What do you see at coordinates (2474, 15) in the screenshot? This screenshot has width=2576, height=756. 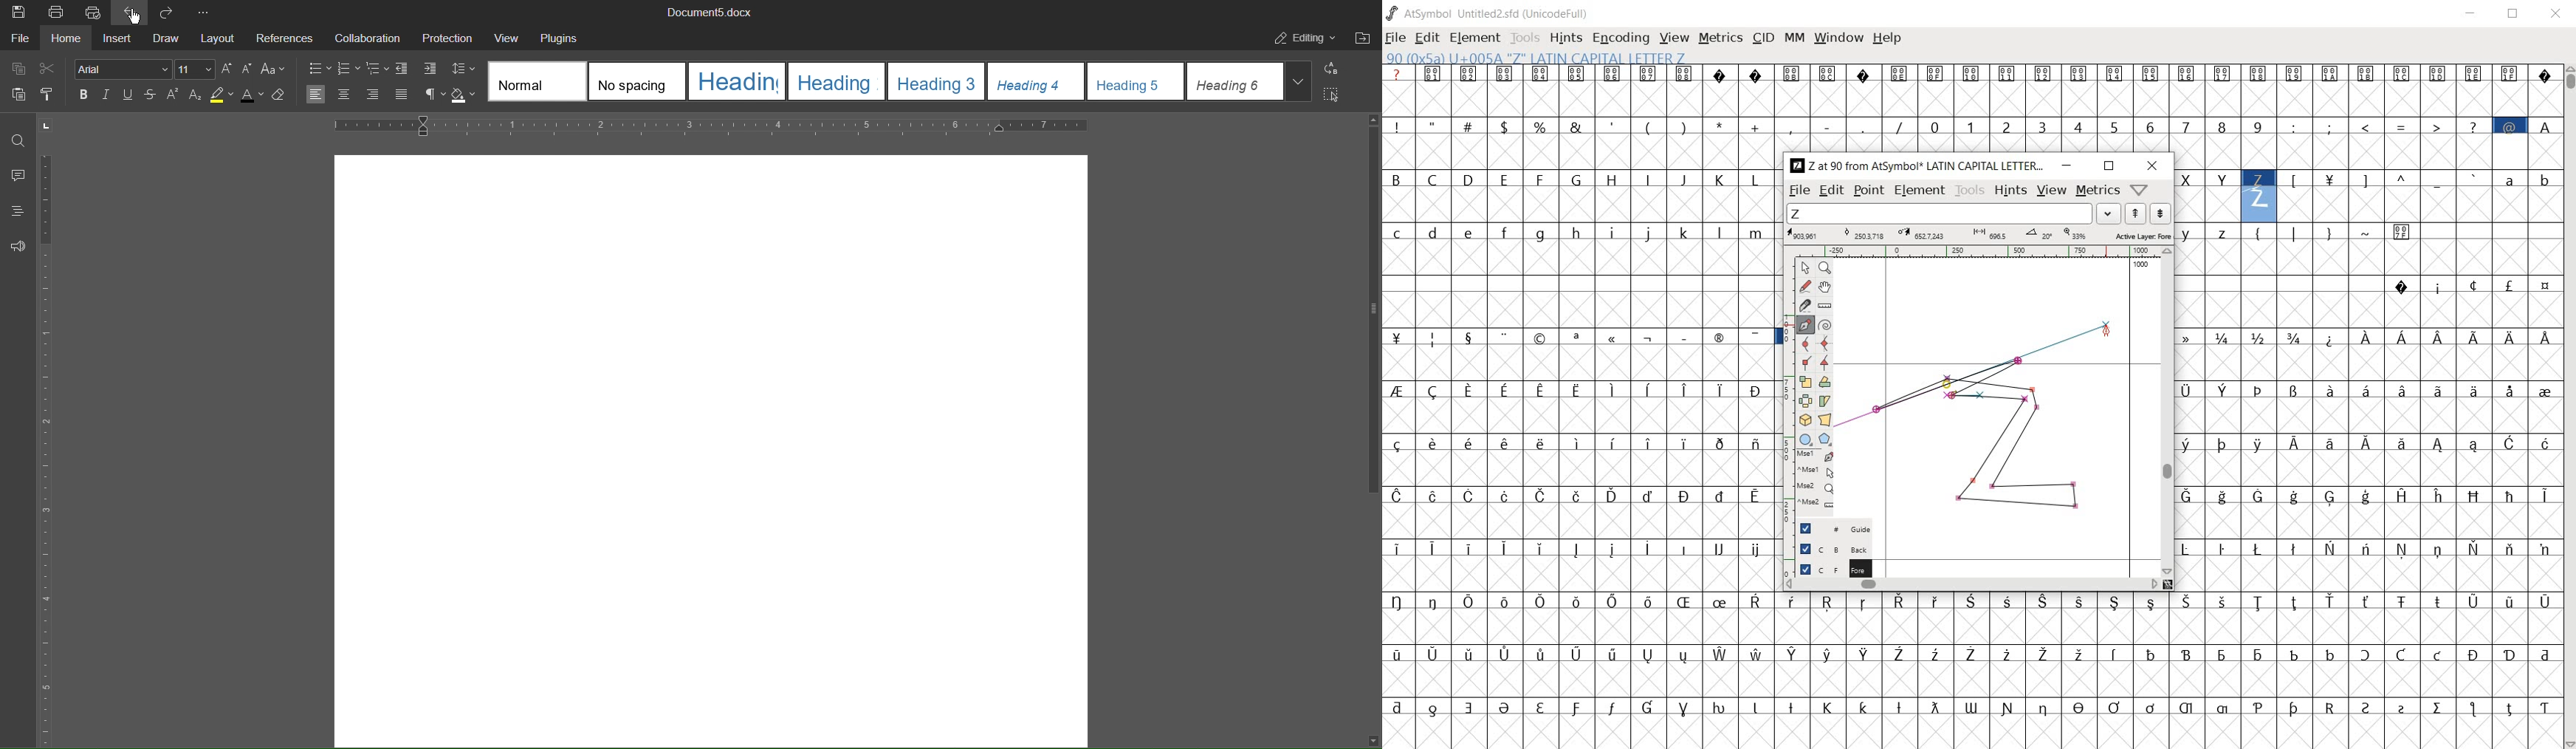 I see `minimize` at bounding box center [2474, 15].